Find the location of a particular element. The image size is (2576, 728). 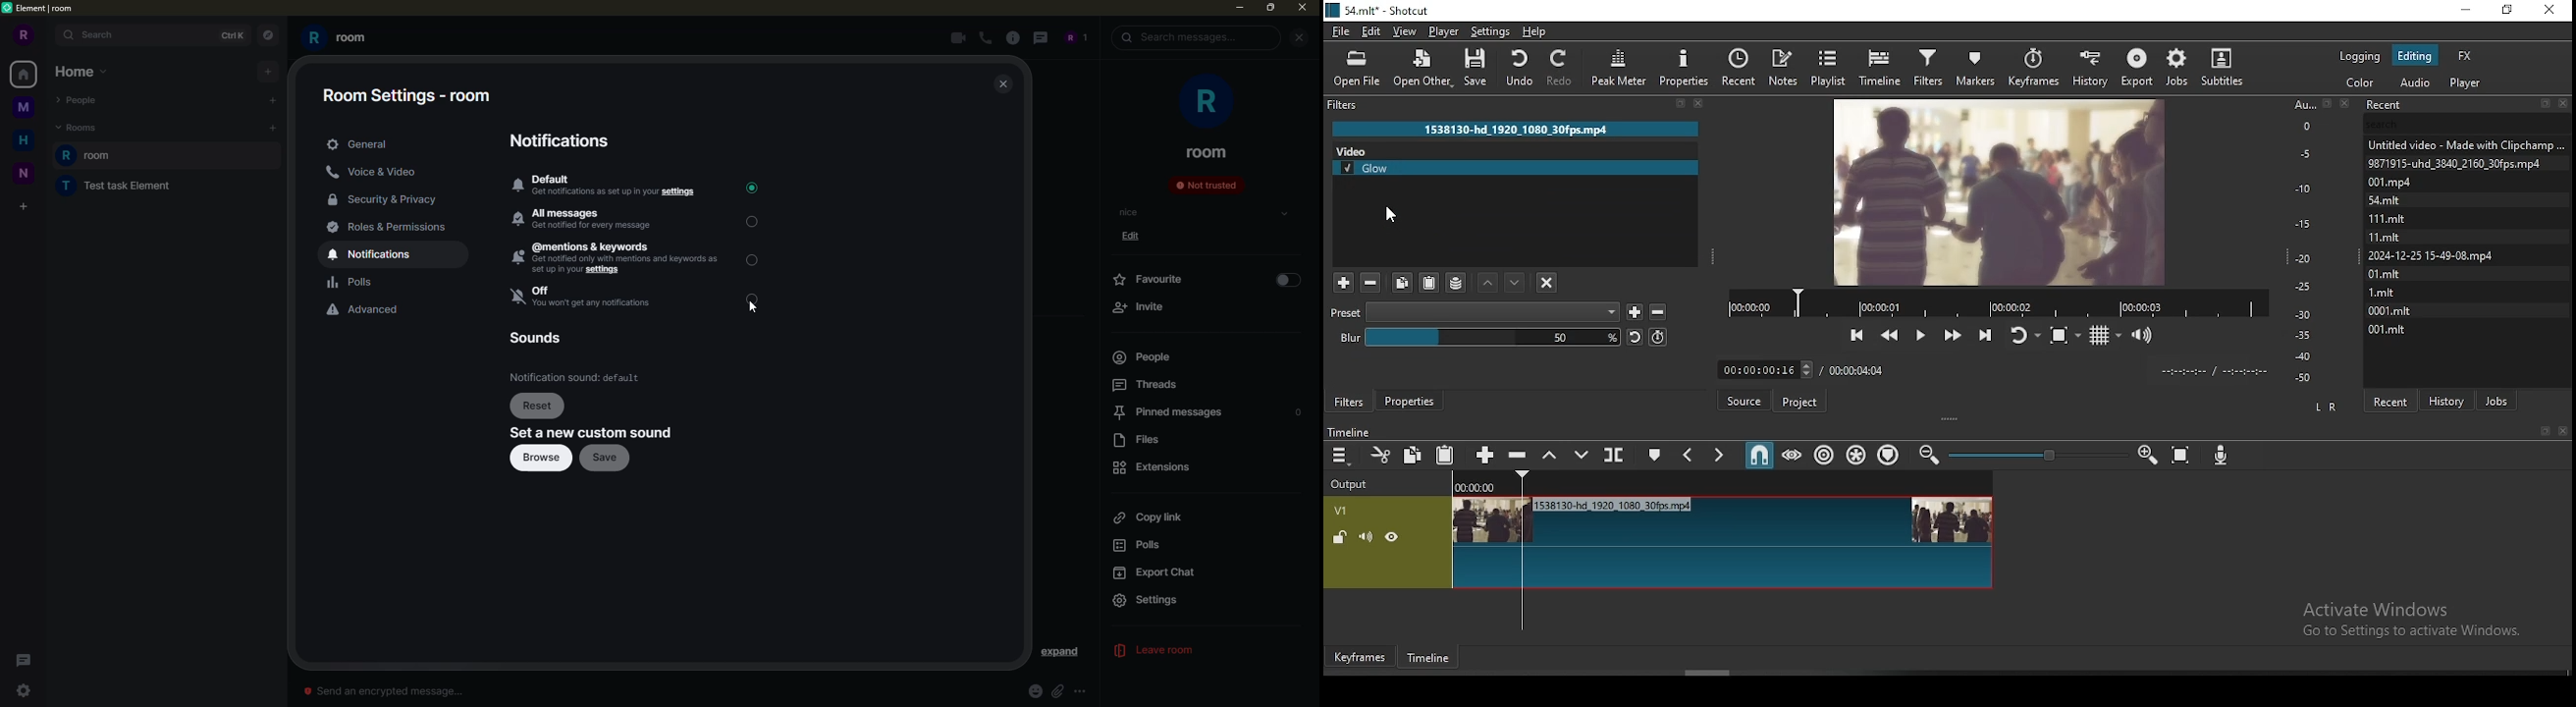

append is located at coordinates (1485, 456).